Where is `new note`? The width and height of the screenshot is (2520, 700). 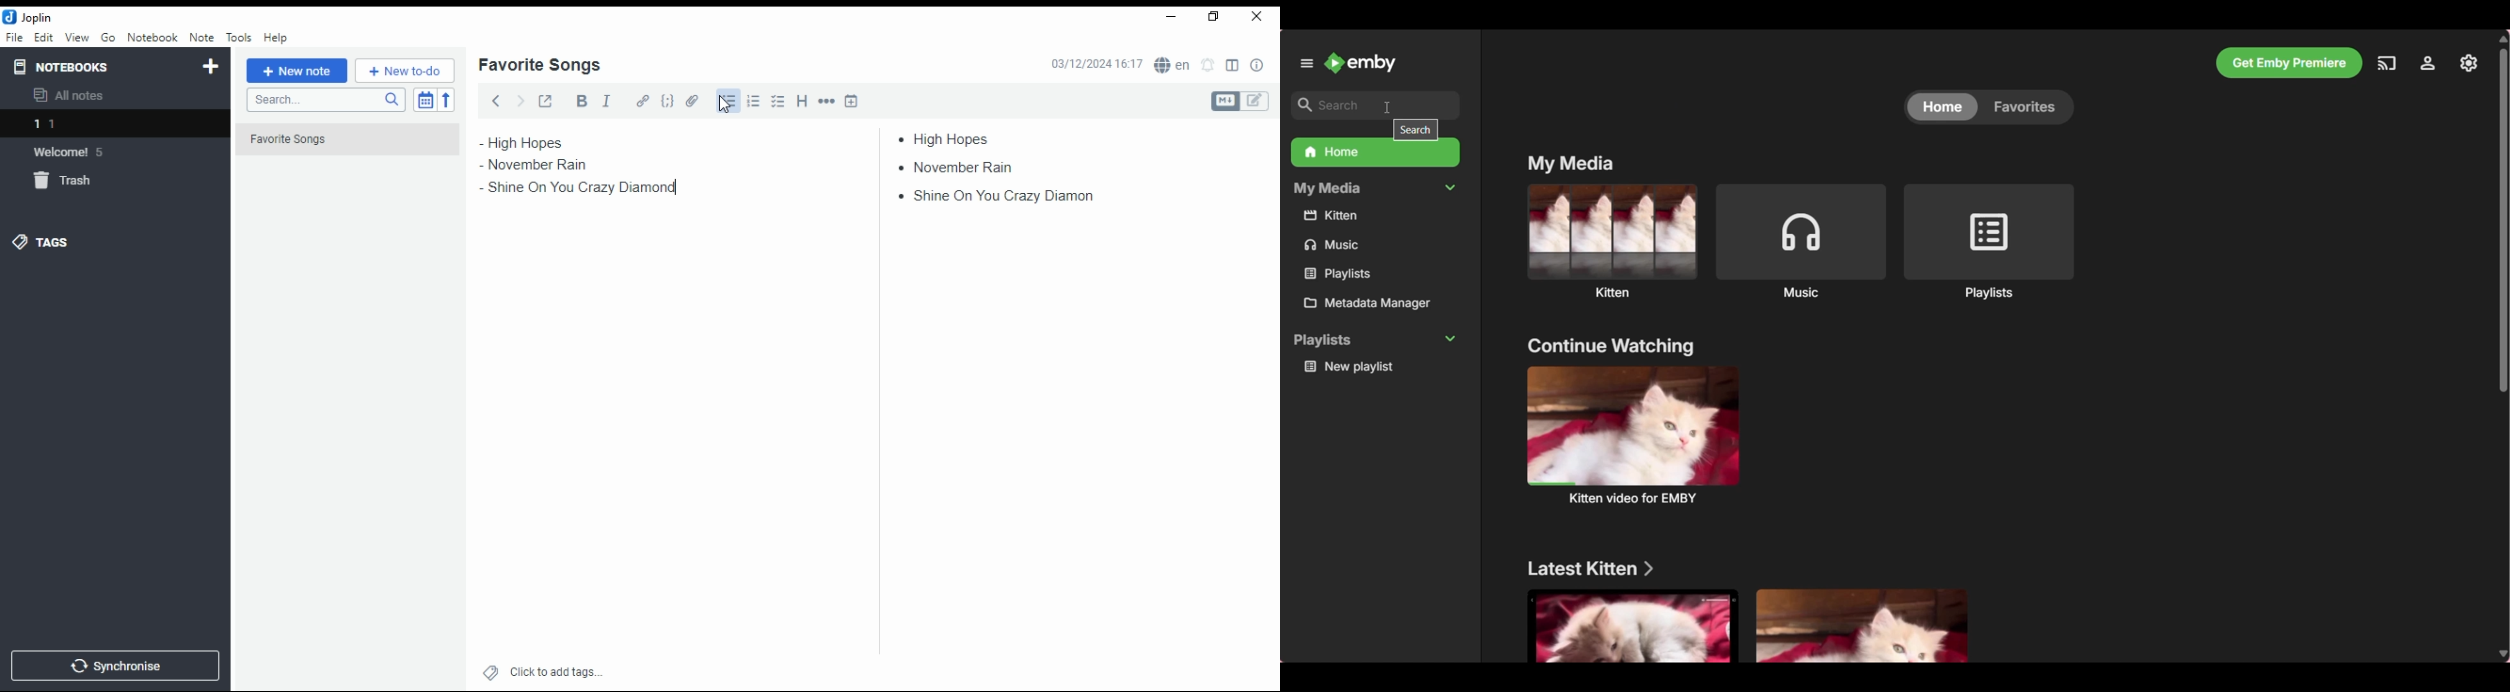 new note is located at coordinates (297, 71).